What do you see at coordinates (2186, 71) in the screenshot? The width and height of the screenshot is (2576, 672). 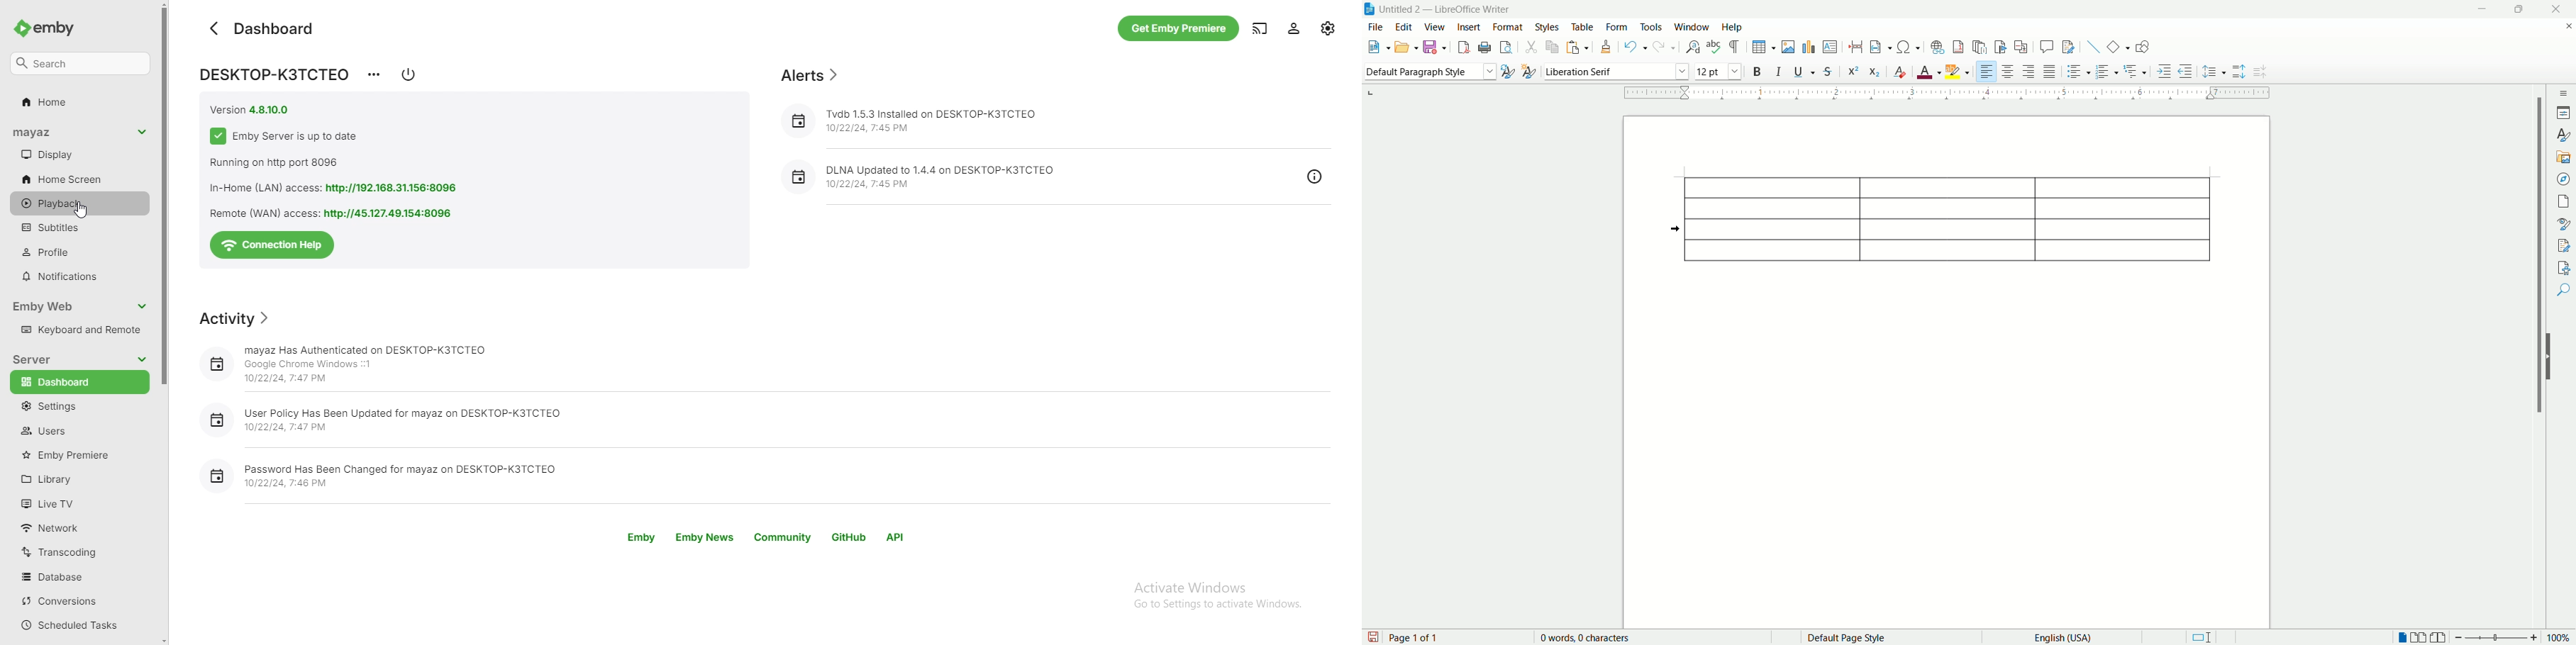 I see `decrease indent` at bounding box center [2186, 71].